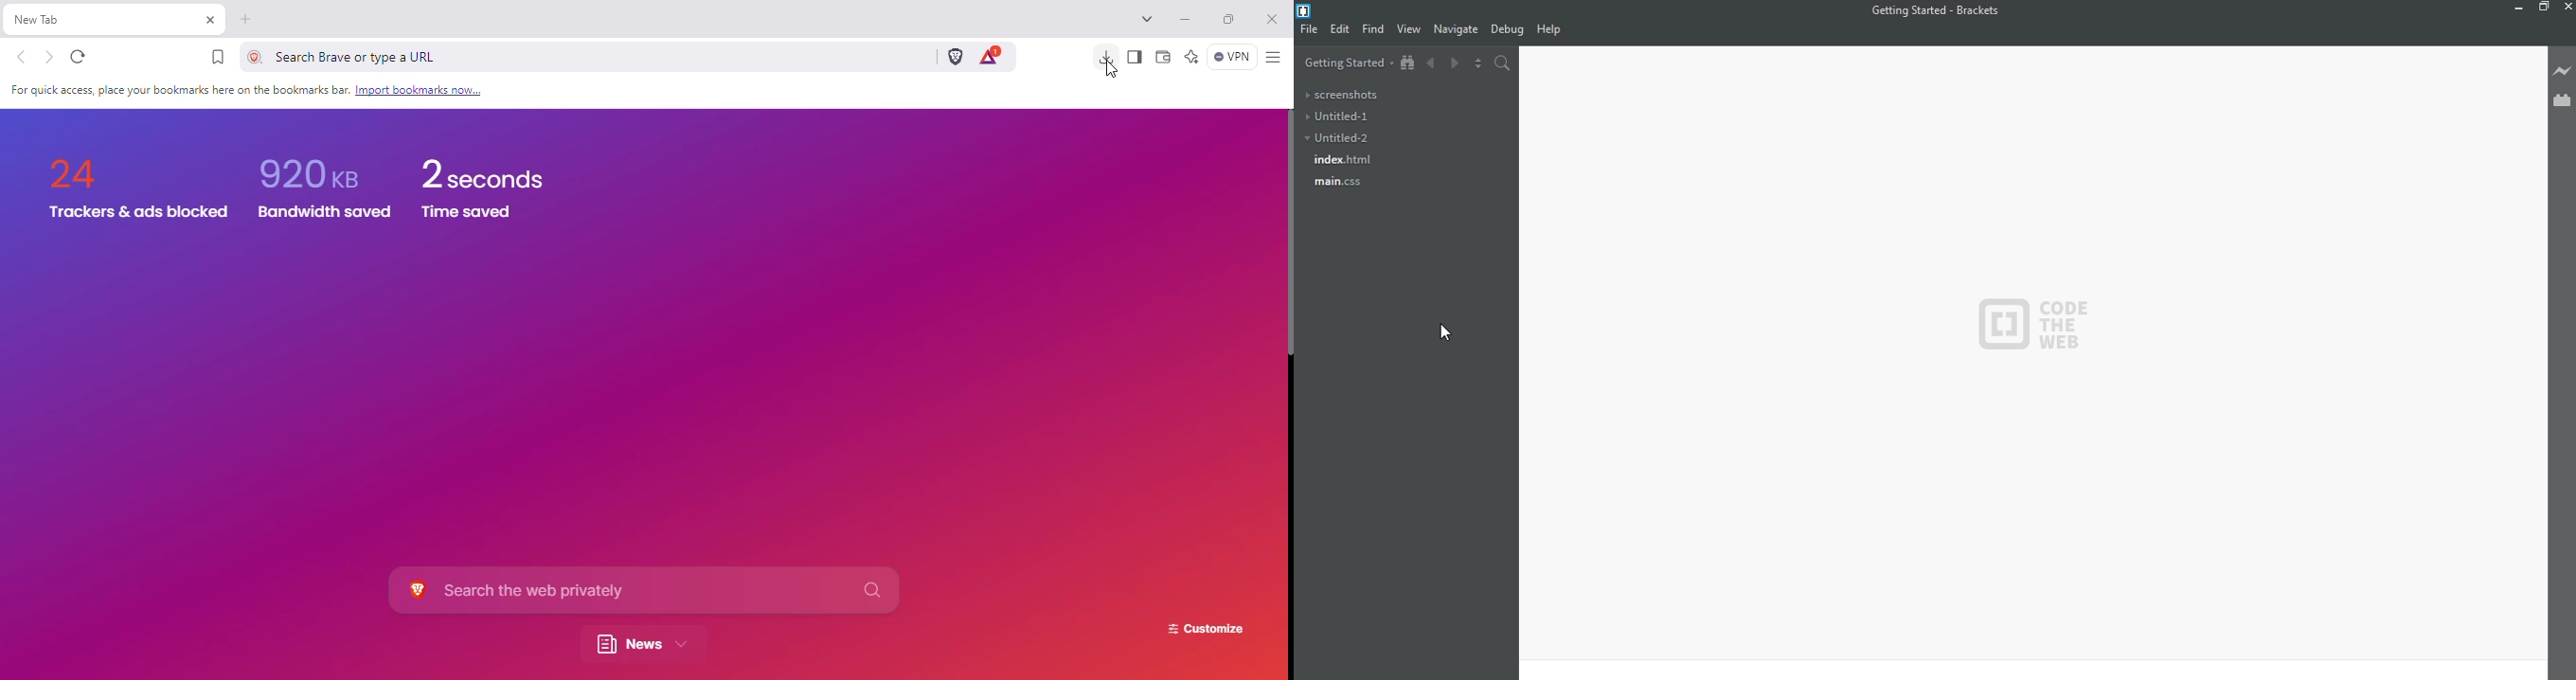 This screenshot has height=700, width=2576. Describe the element at coordinates (1409, 29) in the screenshot. I see `view` at that location.